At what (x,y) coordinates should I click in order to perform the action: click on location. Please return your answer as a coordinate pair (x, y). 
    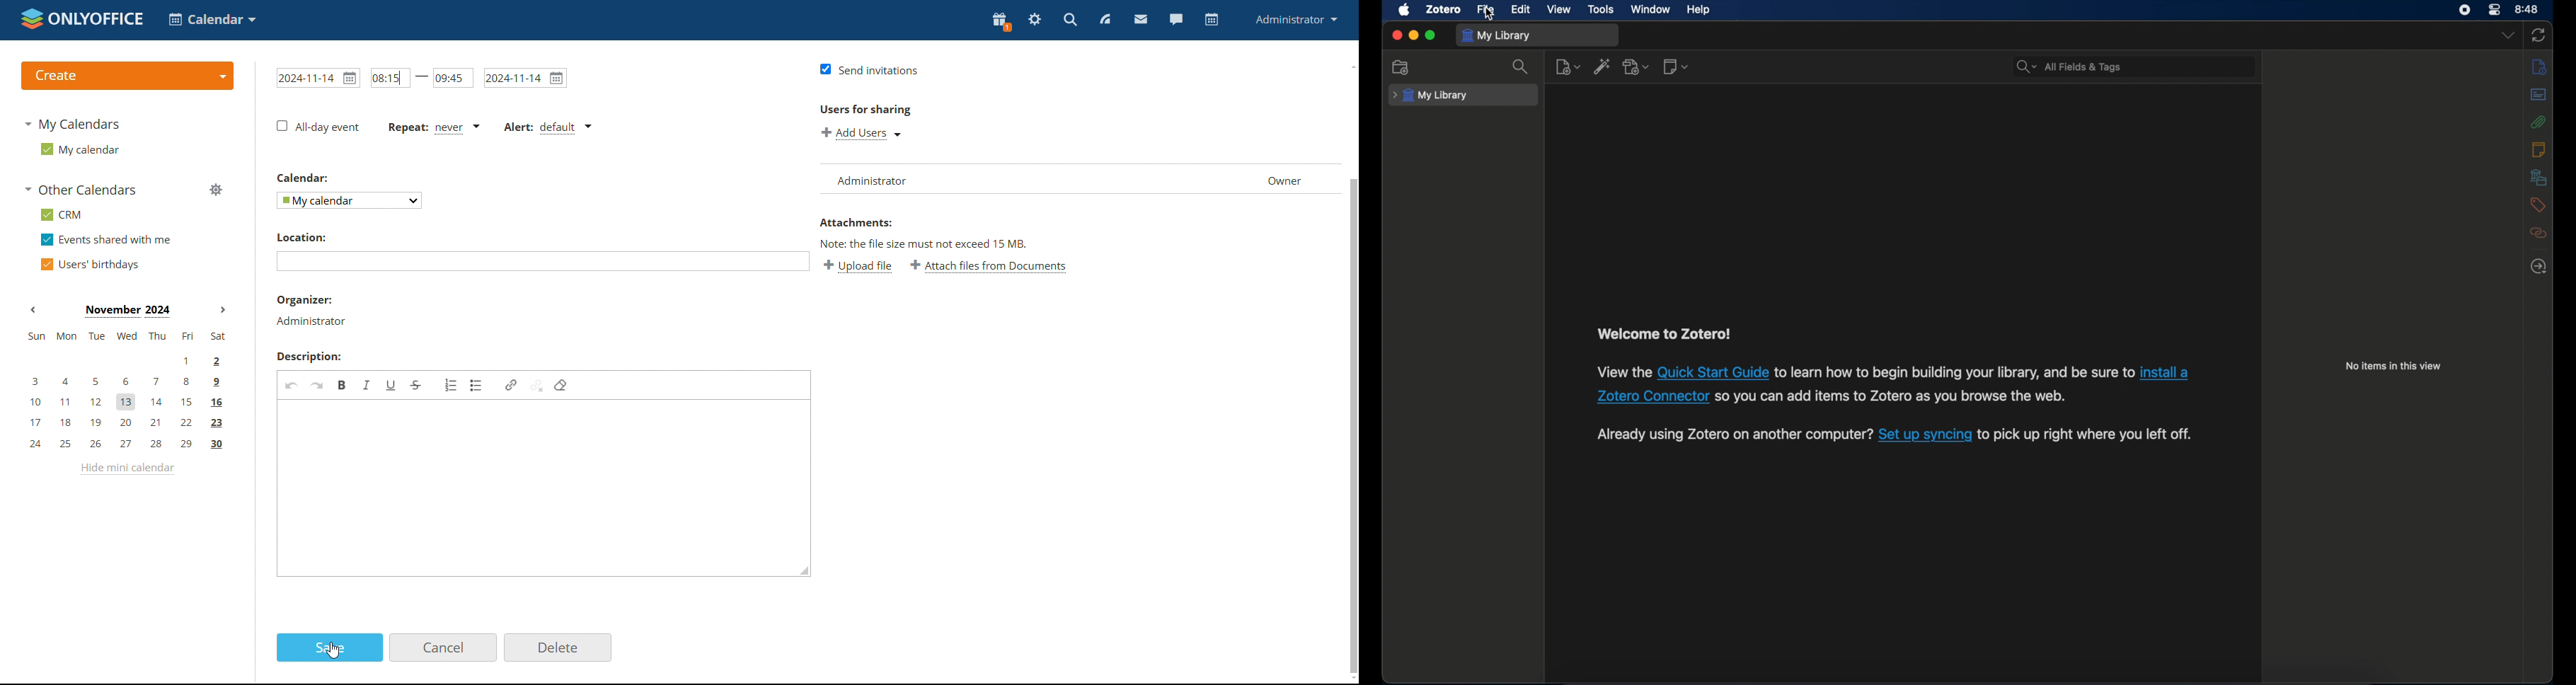
    Looking at the image, I should click on (300, 237).